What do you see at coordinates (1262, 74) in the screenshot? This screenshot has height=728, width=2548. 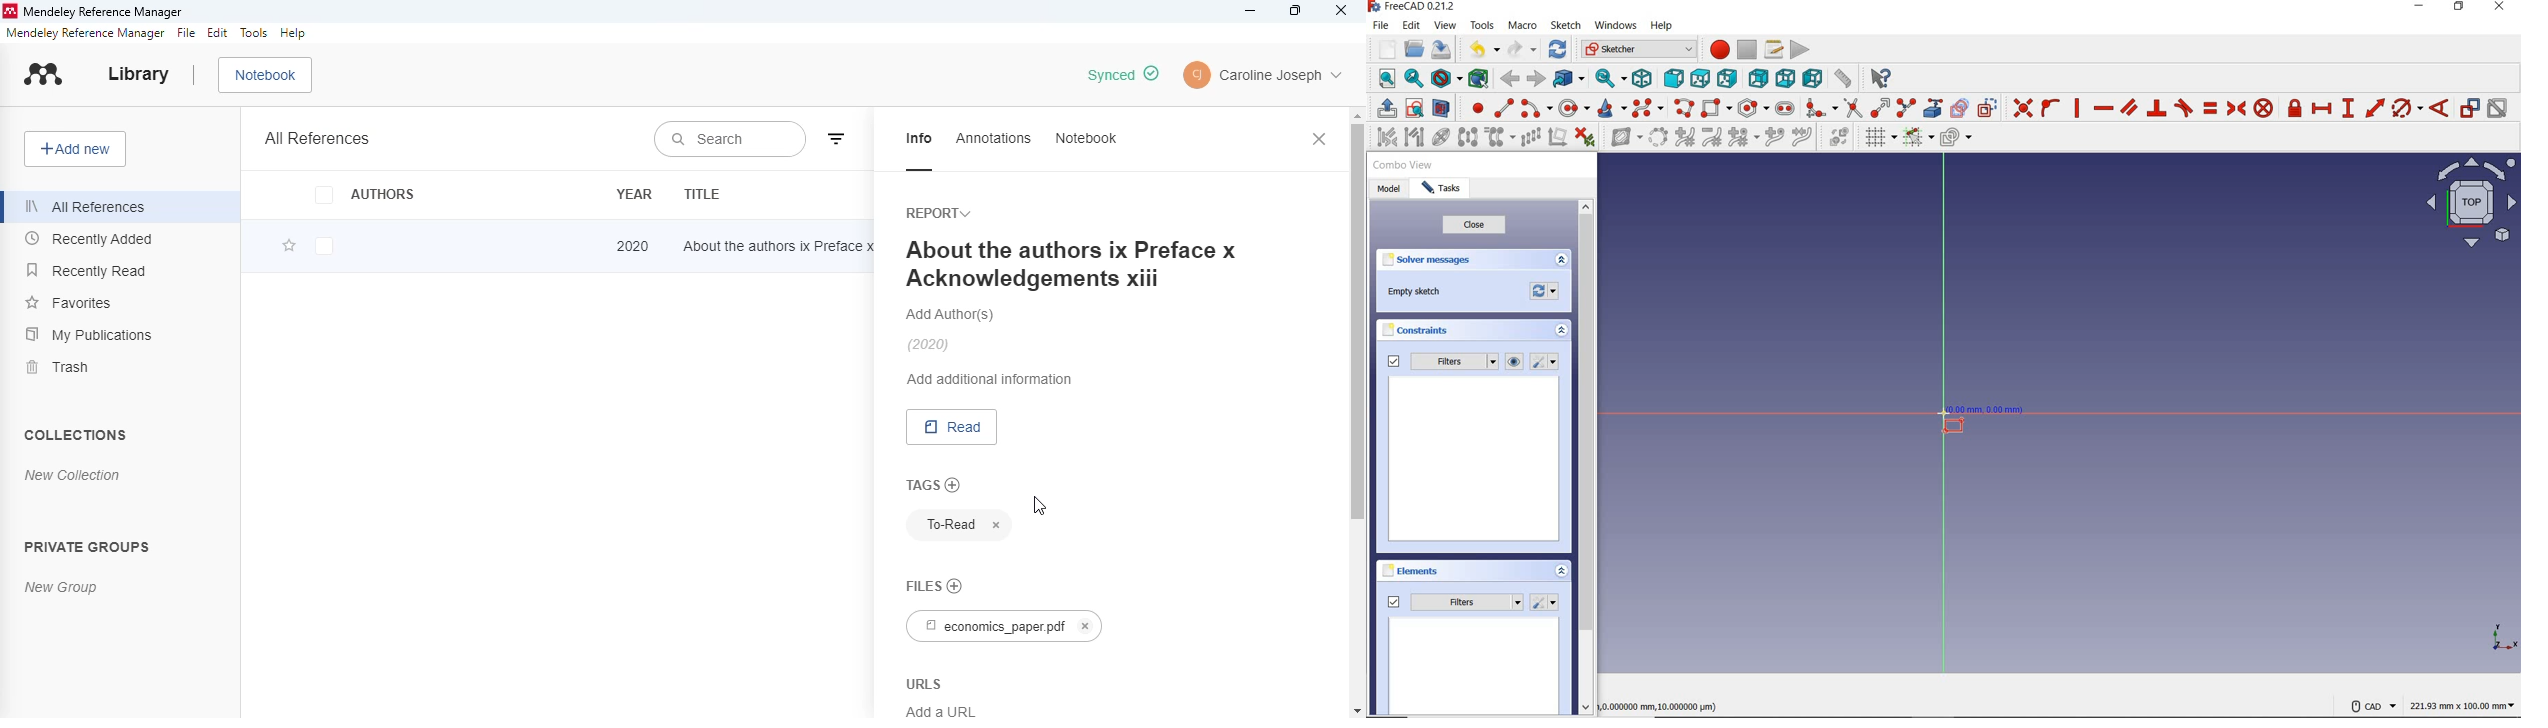 I see `account` at bounding box center [1262, 74].